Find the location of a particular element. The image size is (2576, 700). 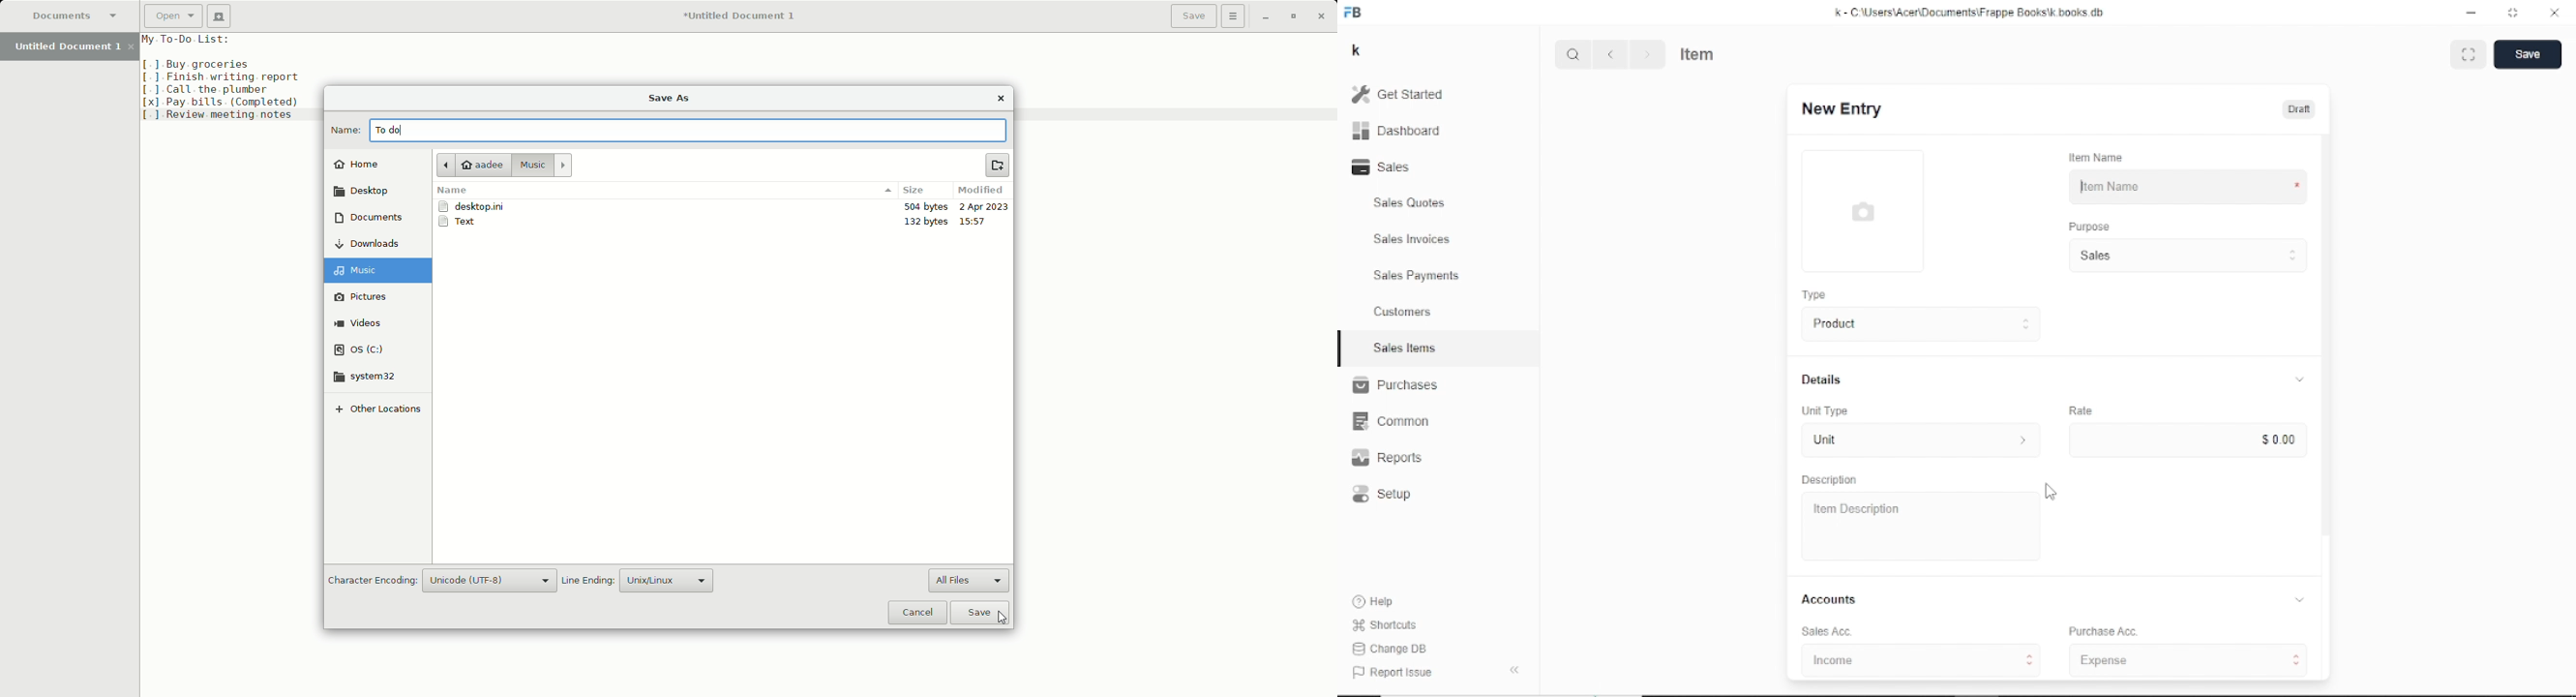

Next is located at coordinates (1646, 54).